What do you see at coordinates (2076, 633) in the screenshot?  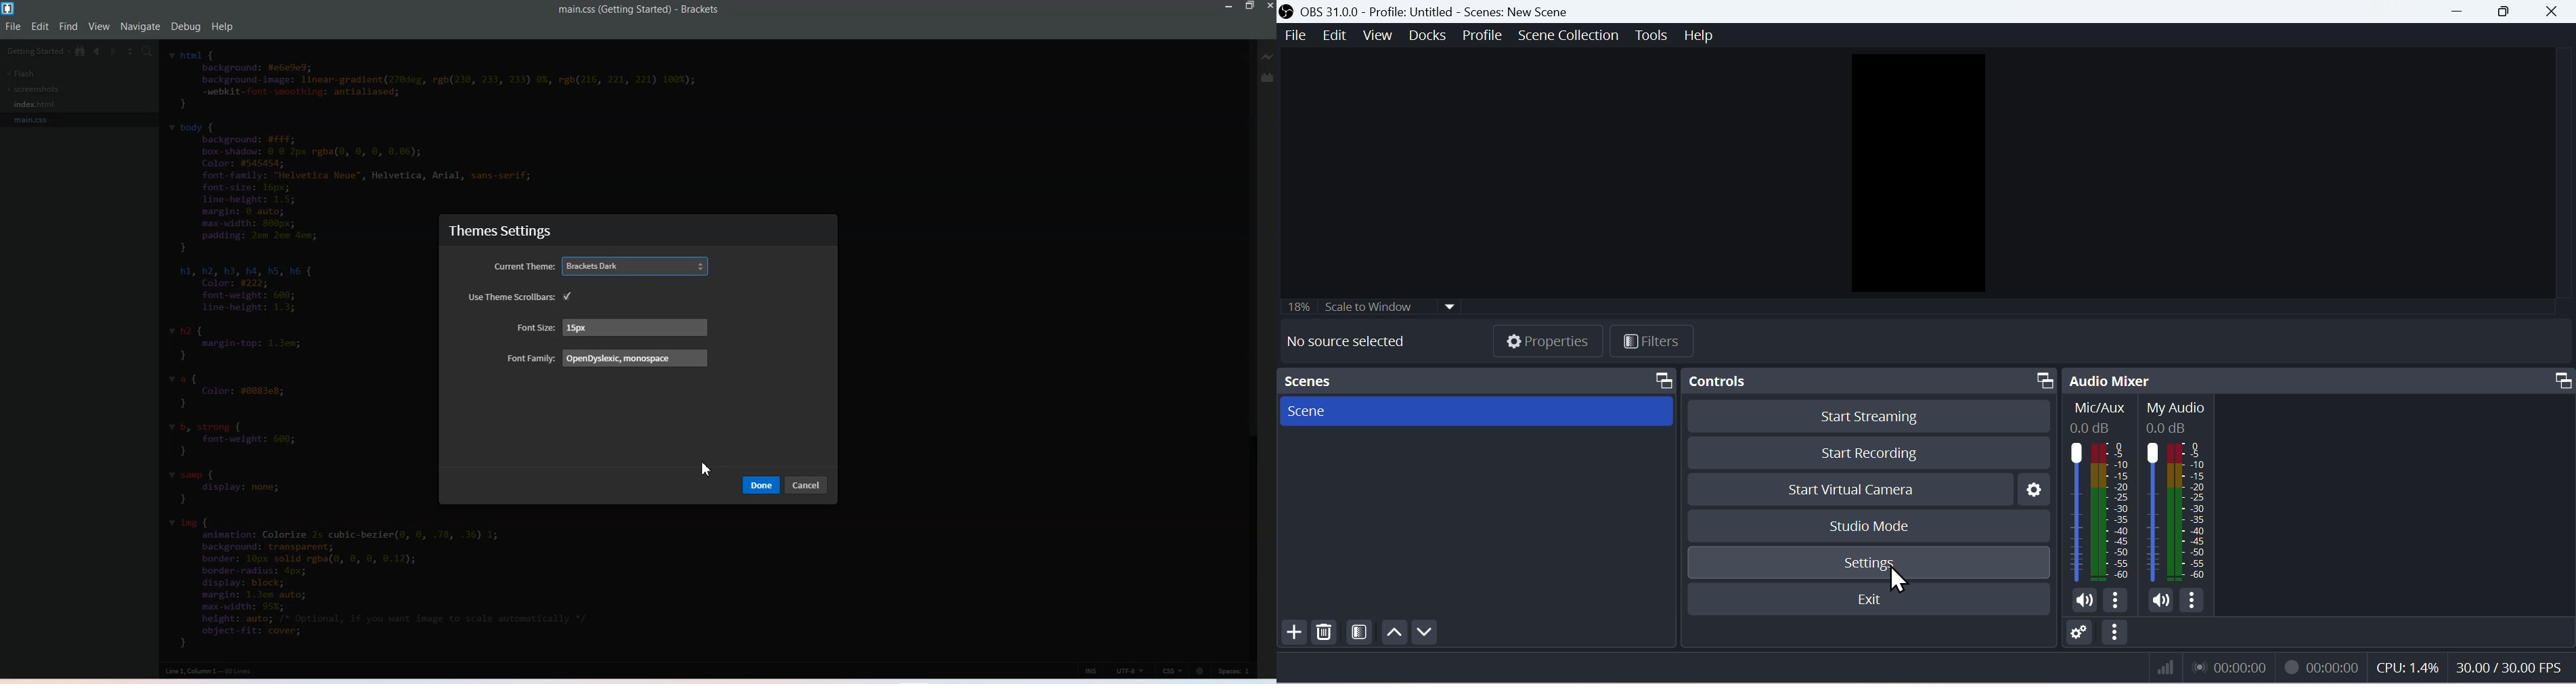 I see `` at bounding box center [2076, 633].